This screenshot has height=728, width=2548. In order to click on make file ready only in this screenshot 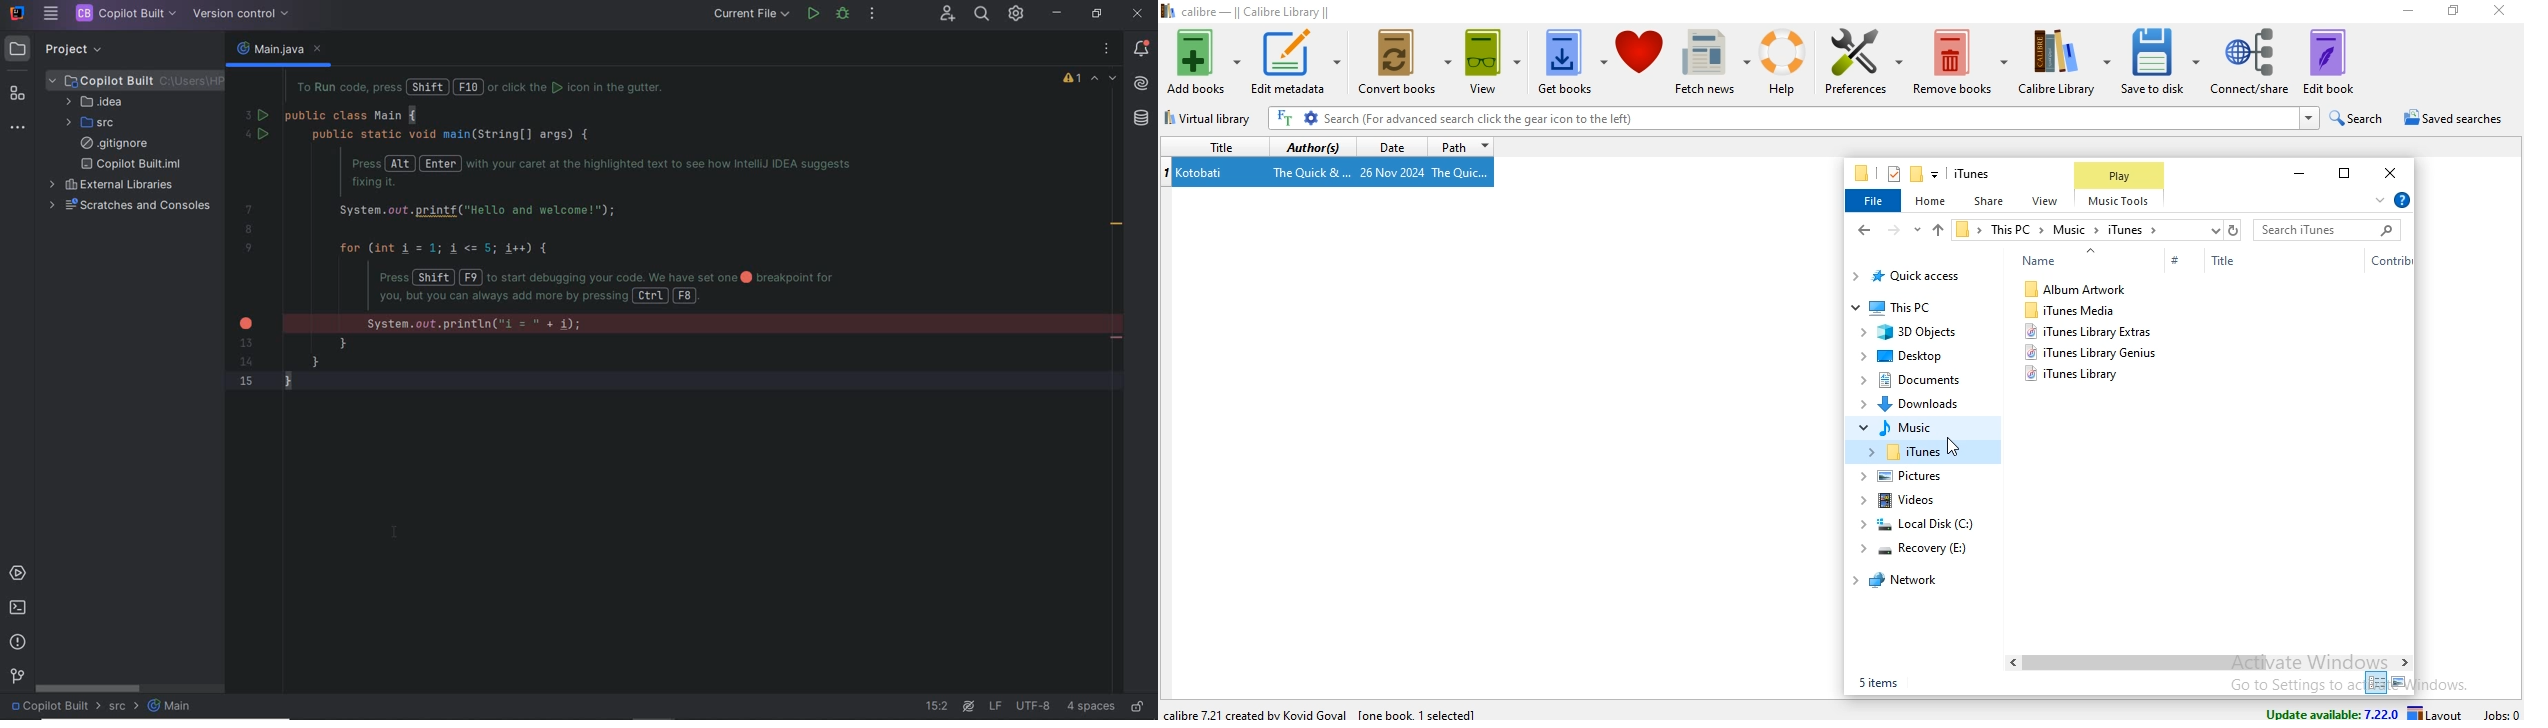, I will do `click(1137, 706)`.